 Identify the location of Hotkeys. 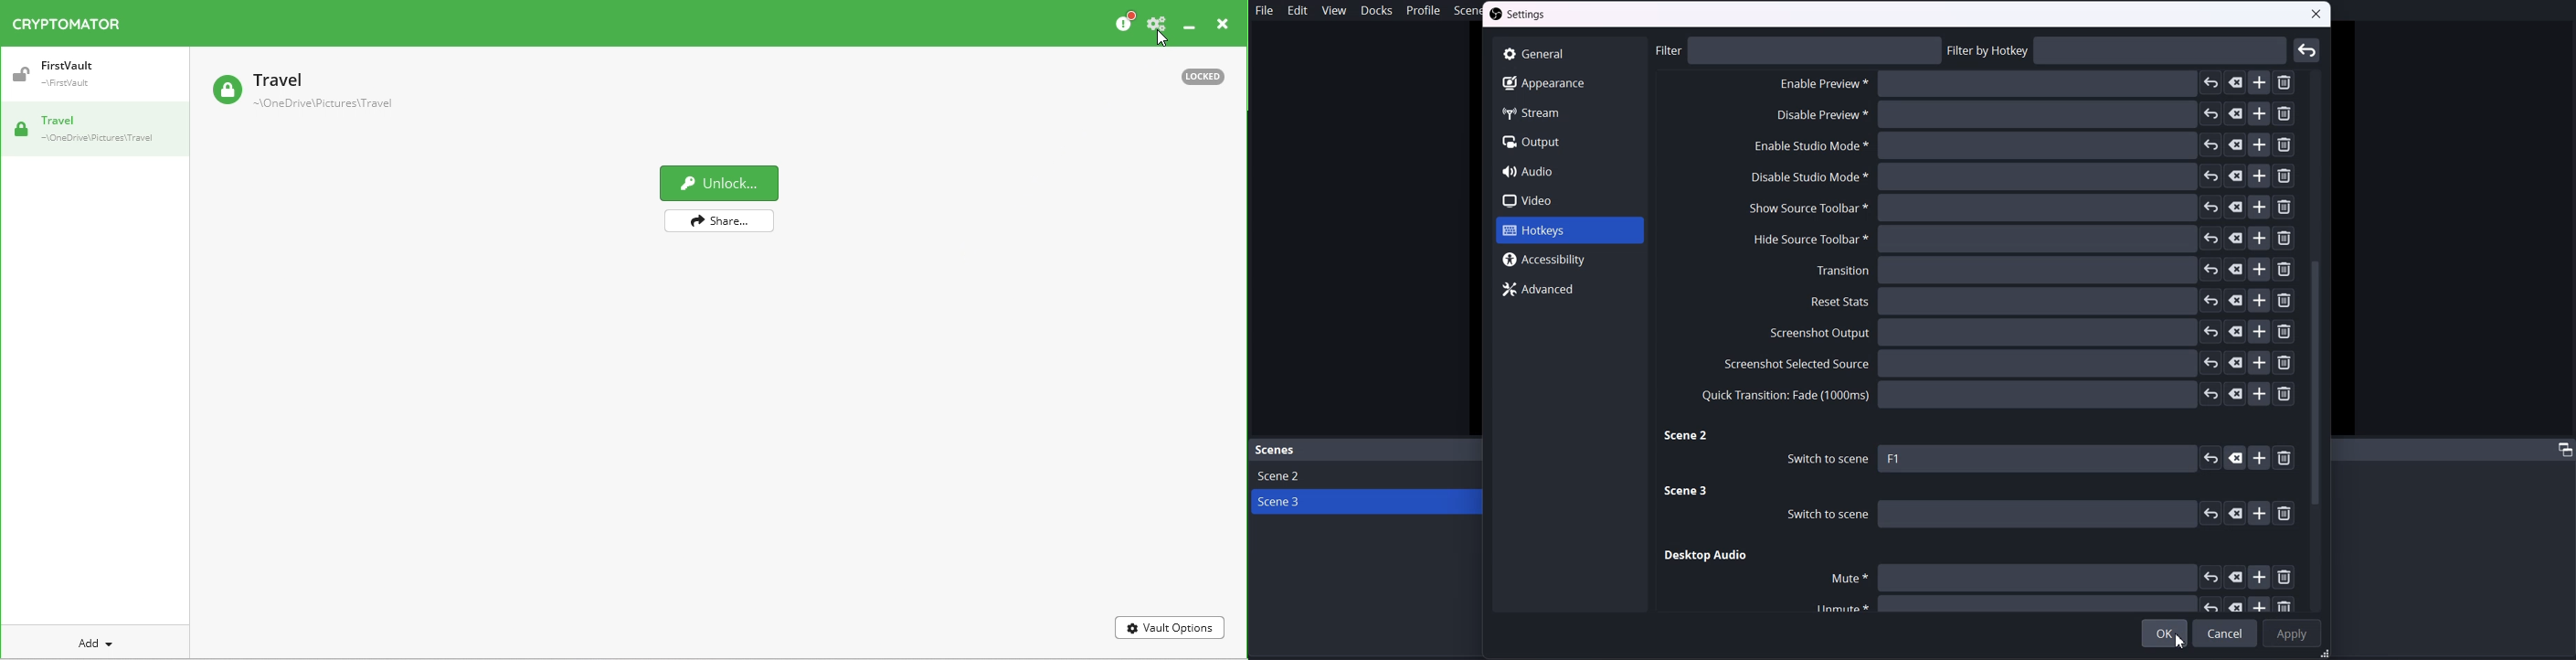
(1568, 231).